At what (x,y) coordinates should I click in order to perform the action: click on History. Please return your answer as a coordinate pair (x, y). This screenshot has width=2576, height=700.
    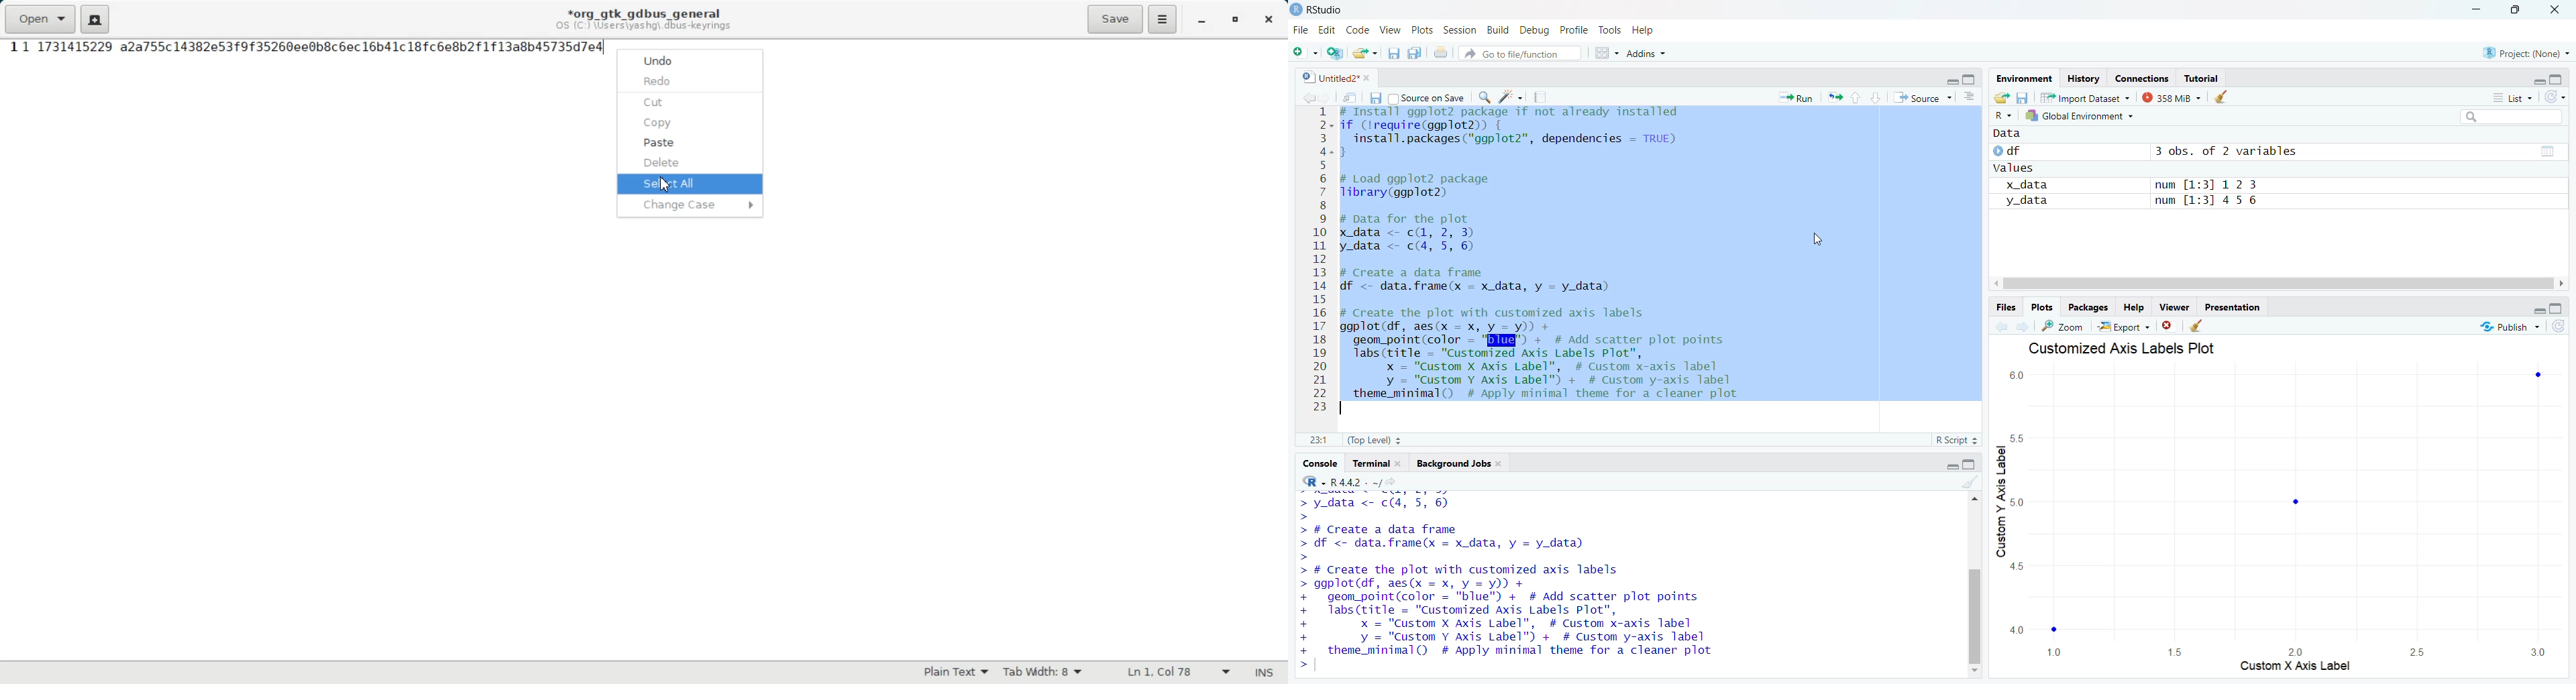
    Looking at the image, I should click on (2084, 78).